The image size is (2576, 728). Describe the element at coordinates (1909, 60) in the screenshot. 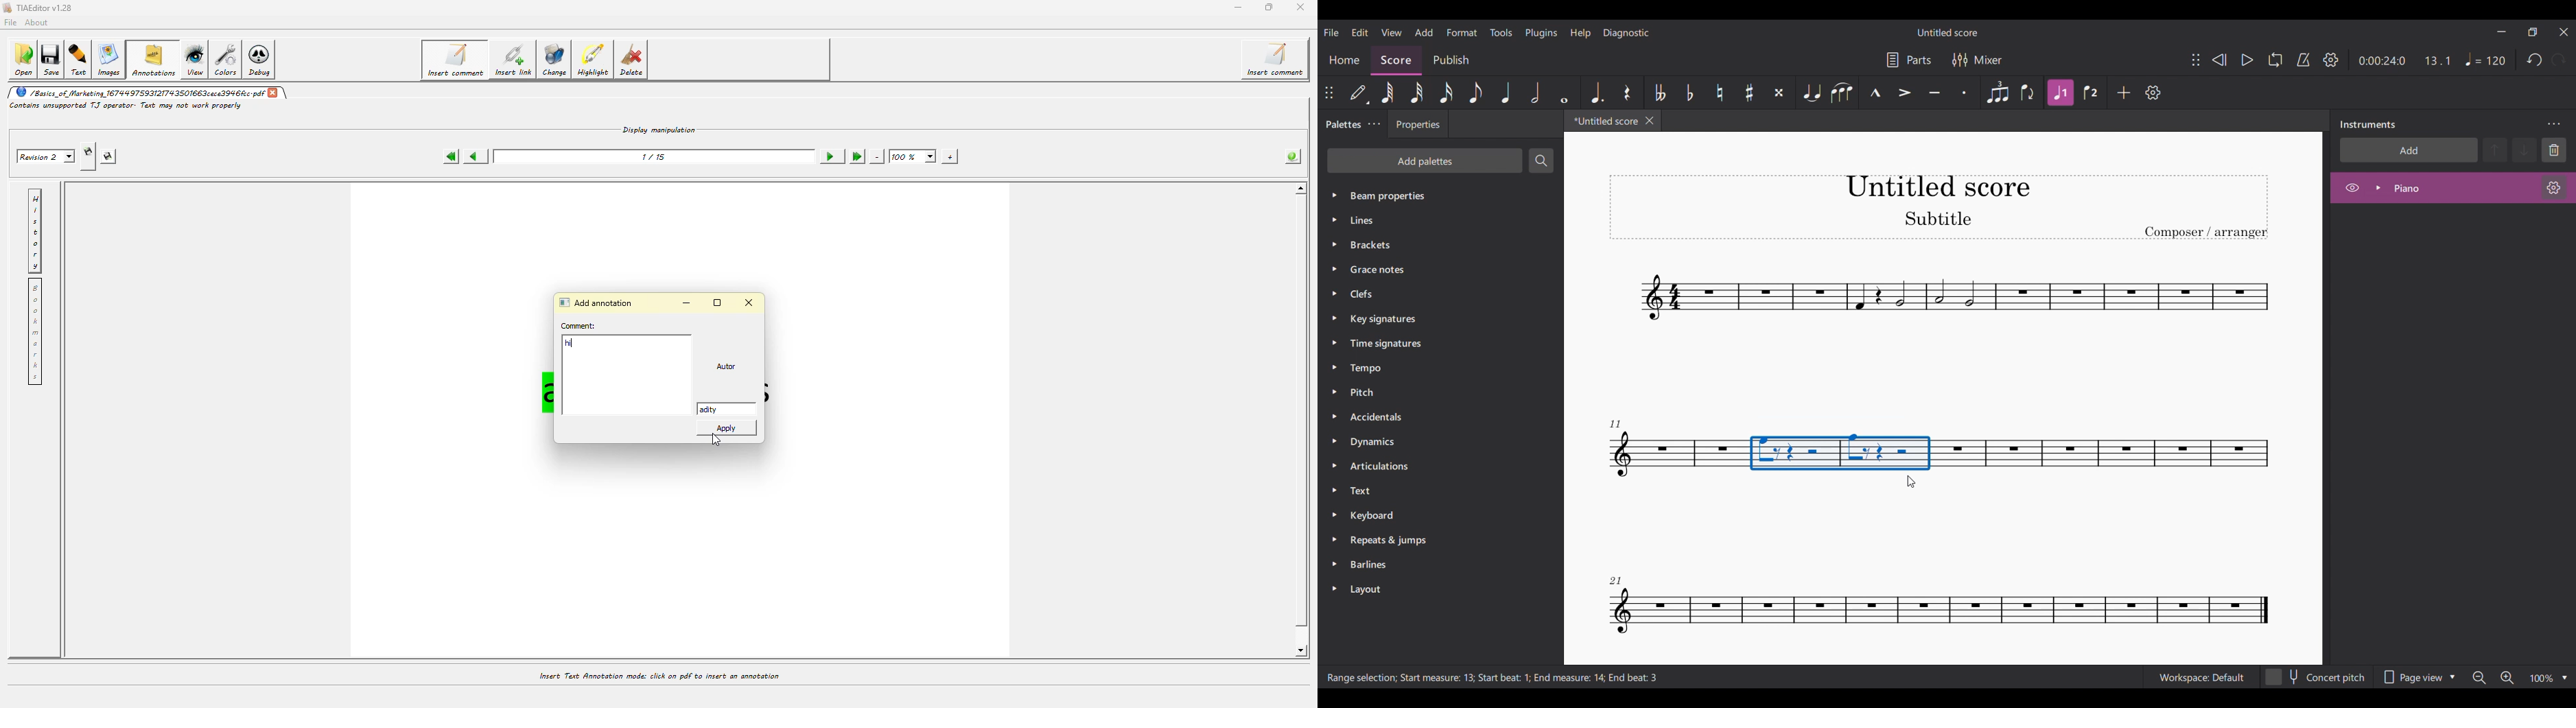

I see `Manage parts` at that location.